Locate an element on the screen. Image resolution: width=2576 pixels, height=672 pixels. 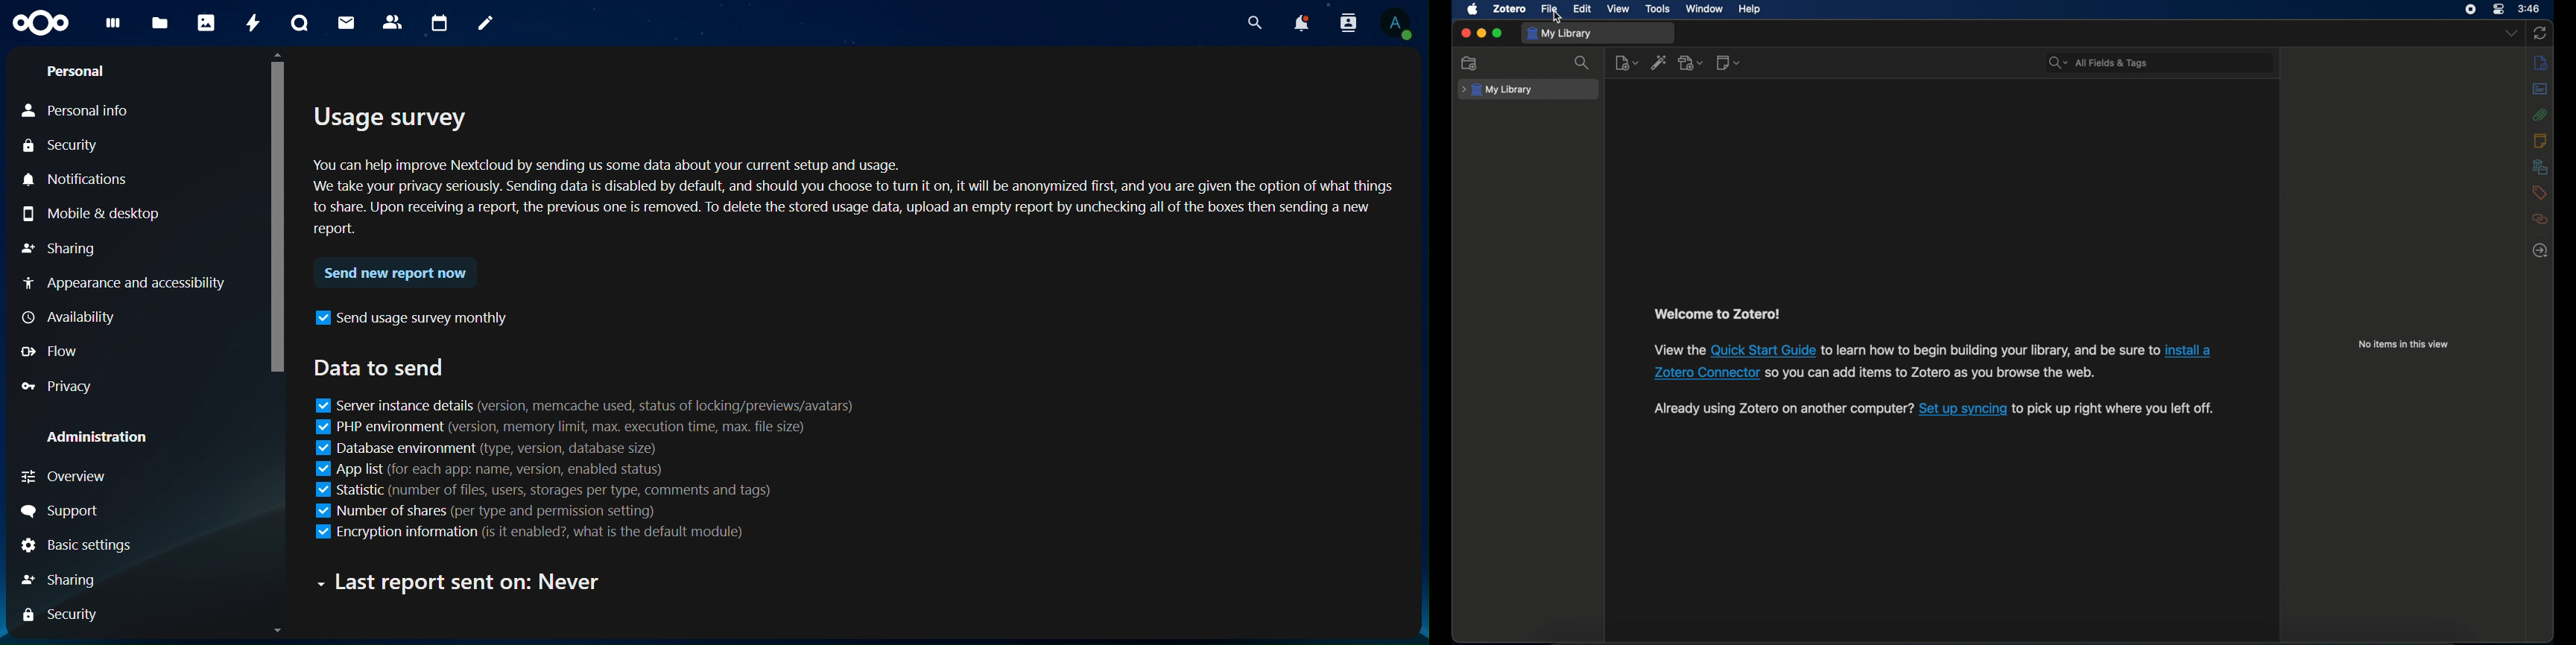
View Profile is located at coordinates (1397, 24).